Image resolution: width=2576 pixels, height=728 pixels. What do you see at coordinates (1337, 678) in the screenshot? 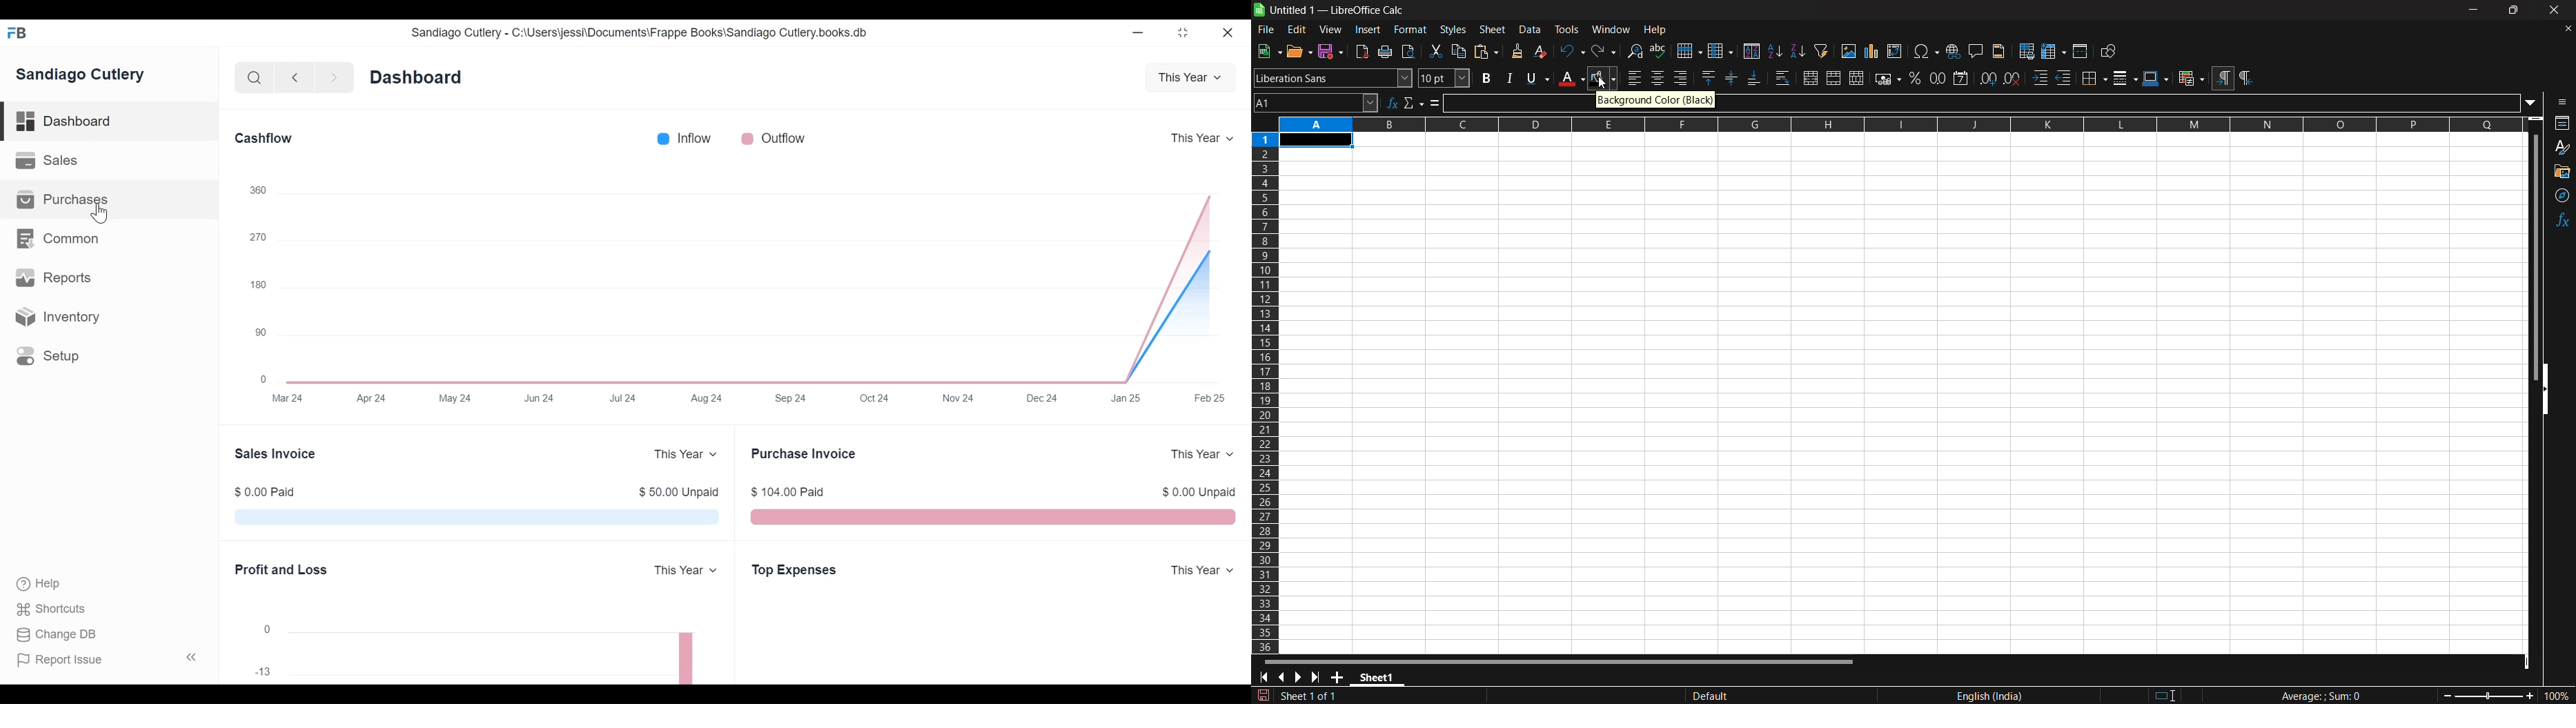
I see `add new sheet` at bounding box center [1337, 678].